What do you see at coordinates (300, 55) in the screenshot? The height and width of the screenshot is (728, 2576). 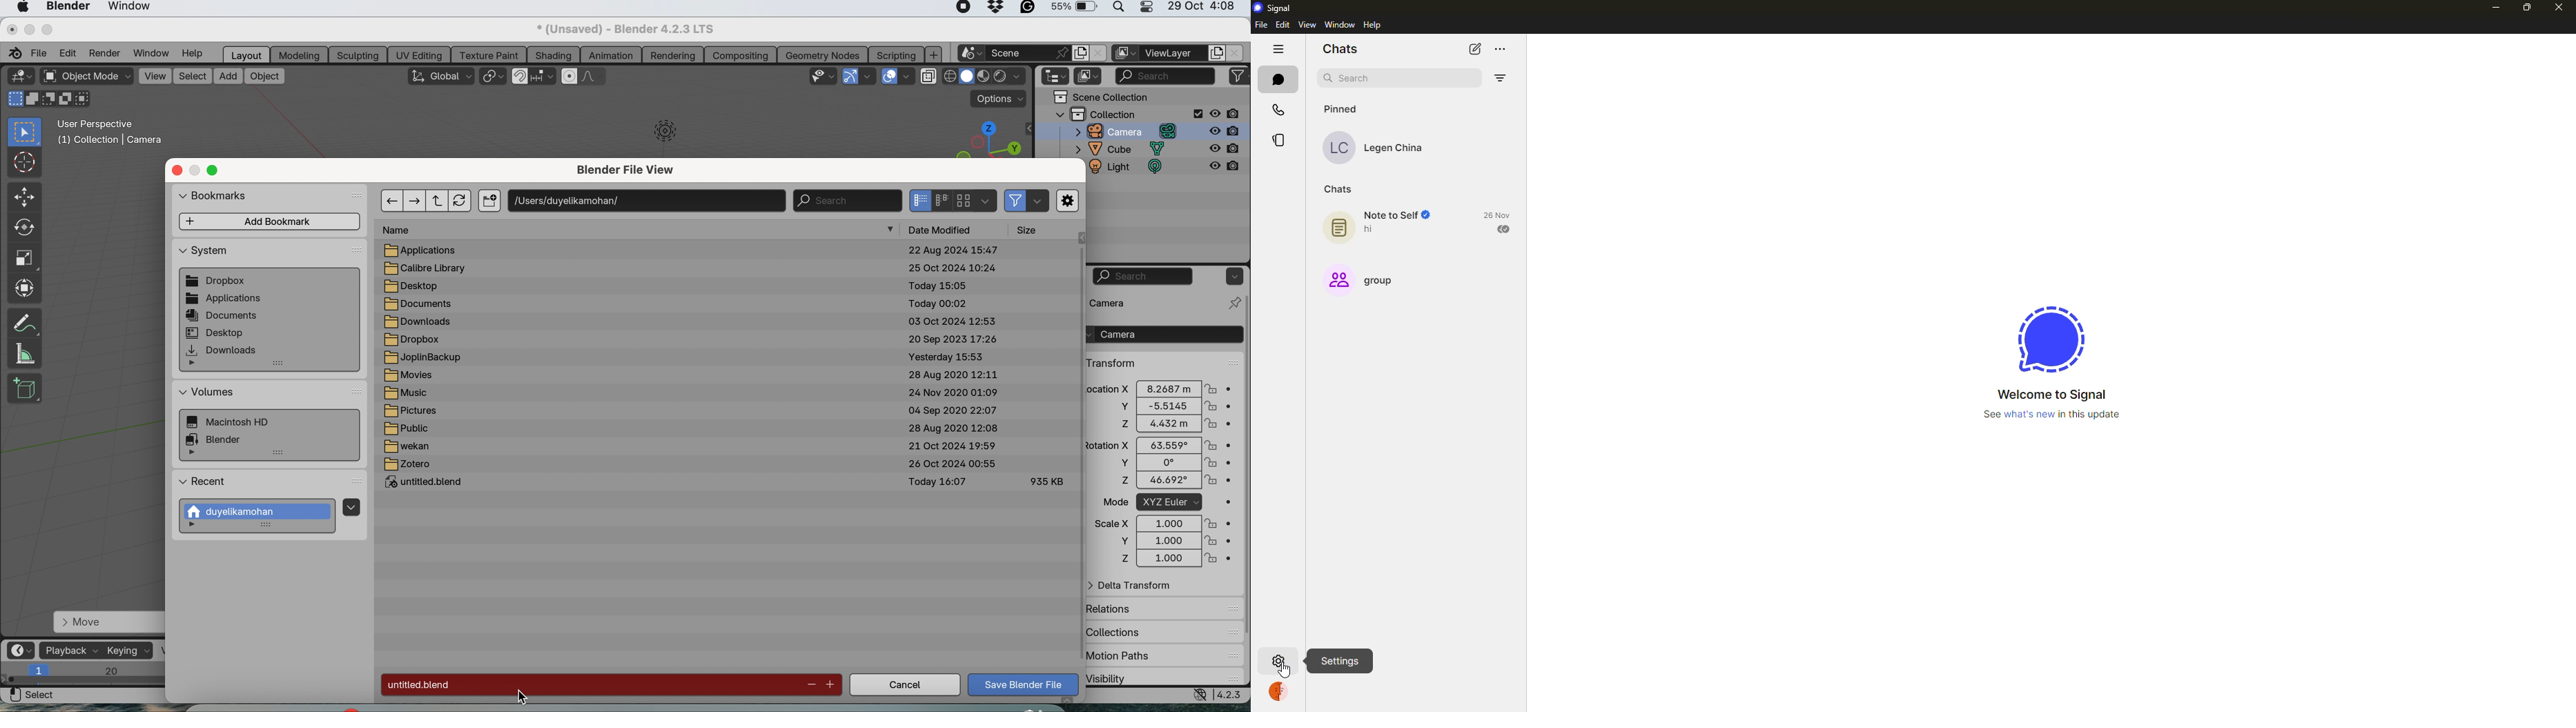 I see `modeling` at bounding box center [300, 55].